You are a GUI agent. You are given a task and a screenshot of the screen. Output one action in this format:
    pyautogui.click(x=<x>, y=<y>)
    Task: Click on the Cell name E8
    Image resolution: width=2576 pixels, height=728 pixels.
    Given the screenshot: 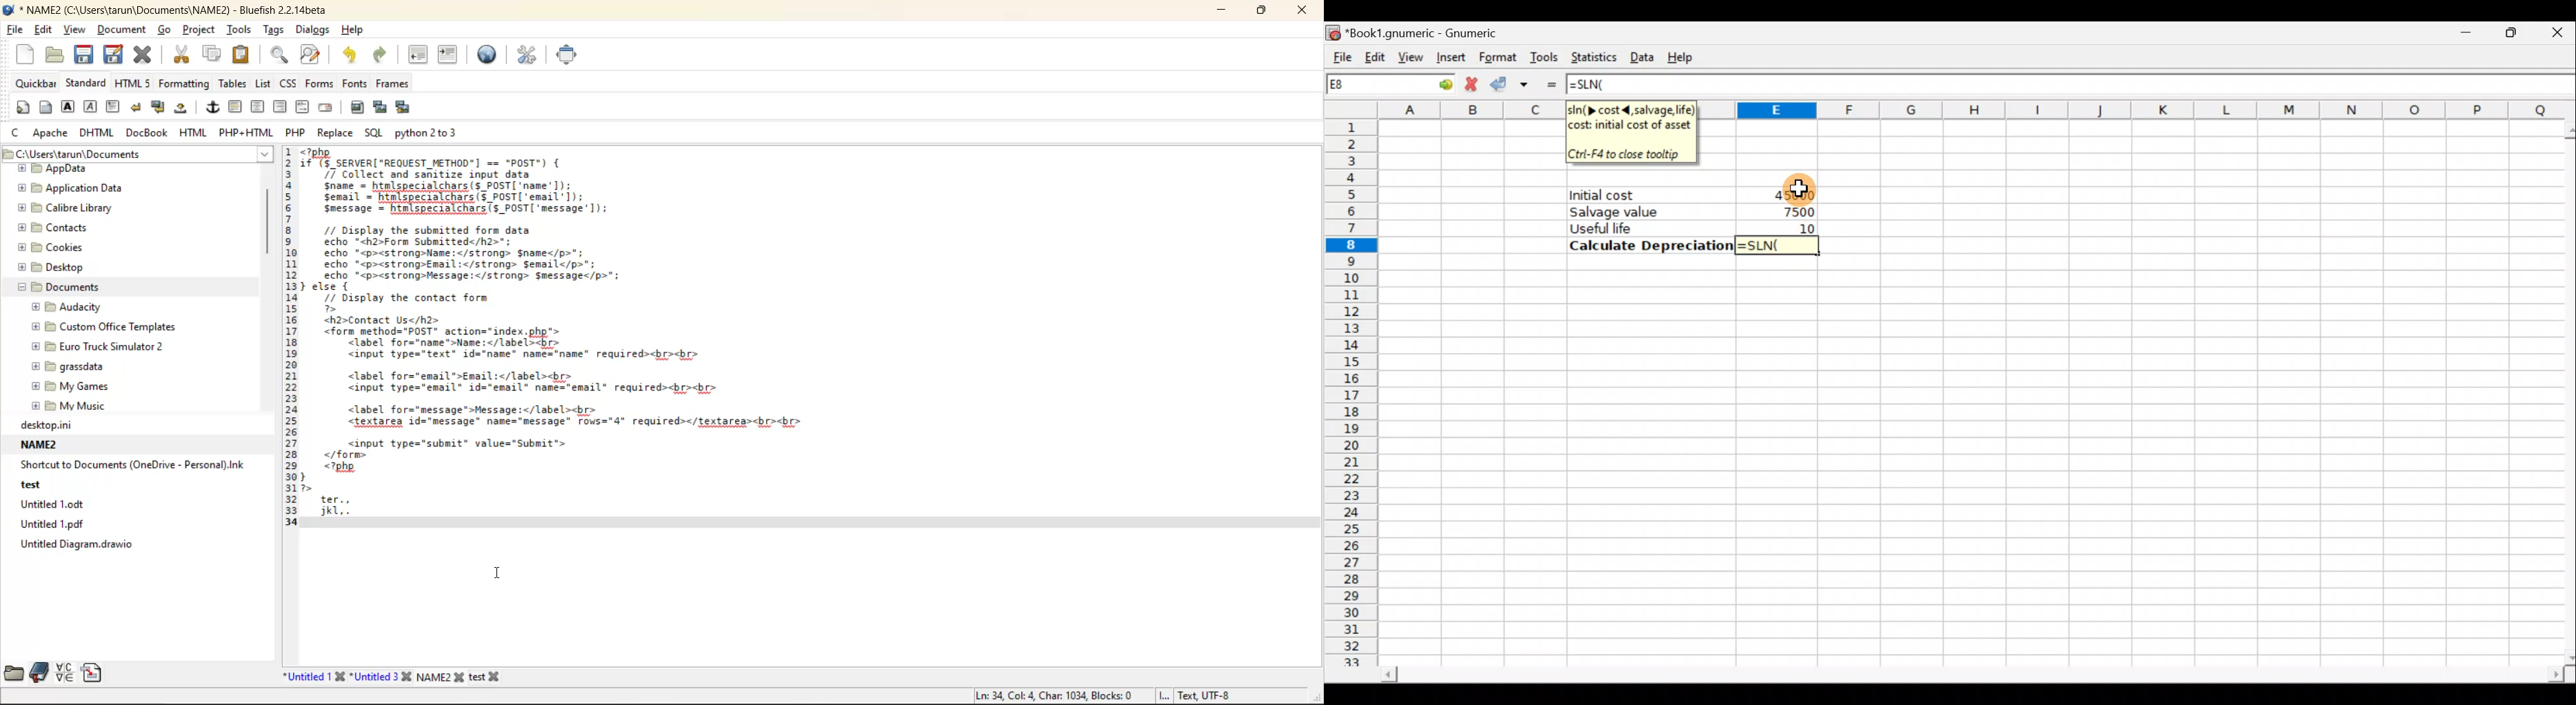 What is the action you would take?
    pyautogui.click(x=1368, y=87)
    